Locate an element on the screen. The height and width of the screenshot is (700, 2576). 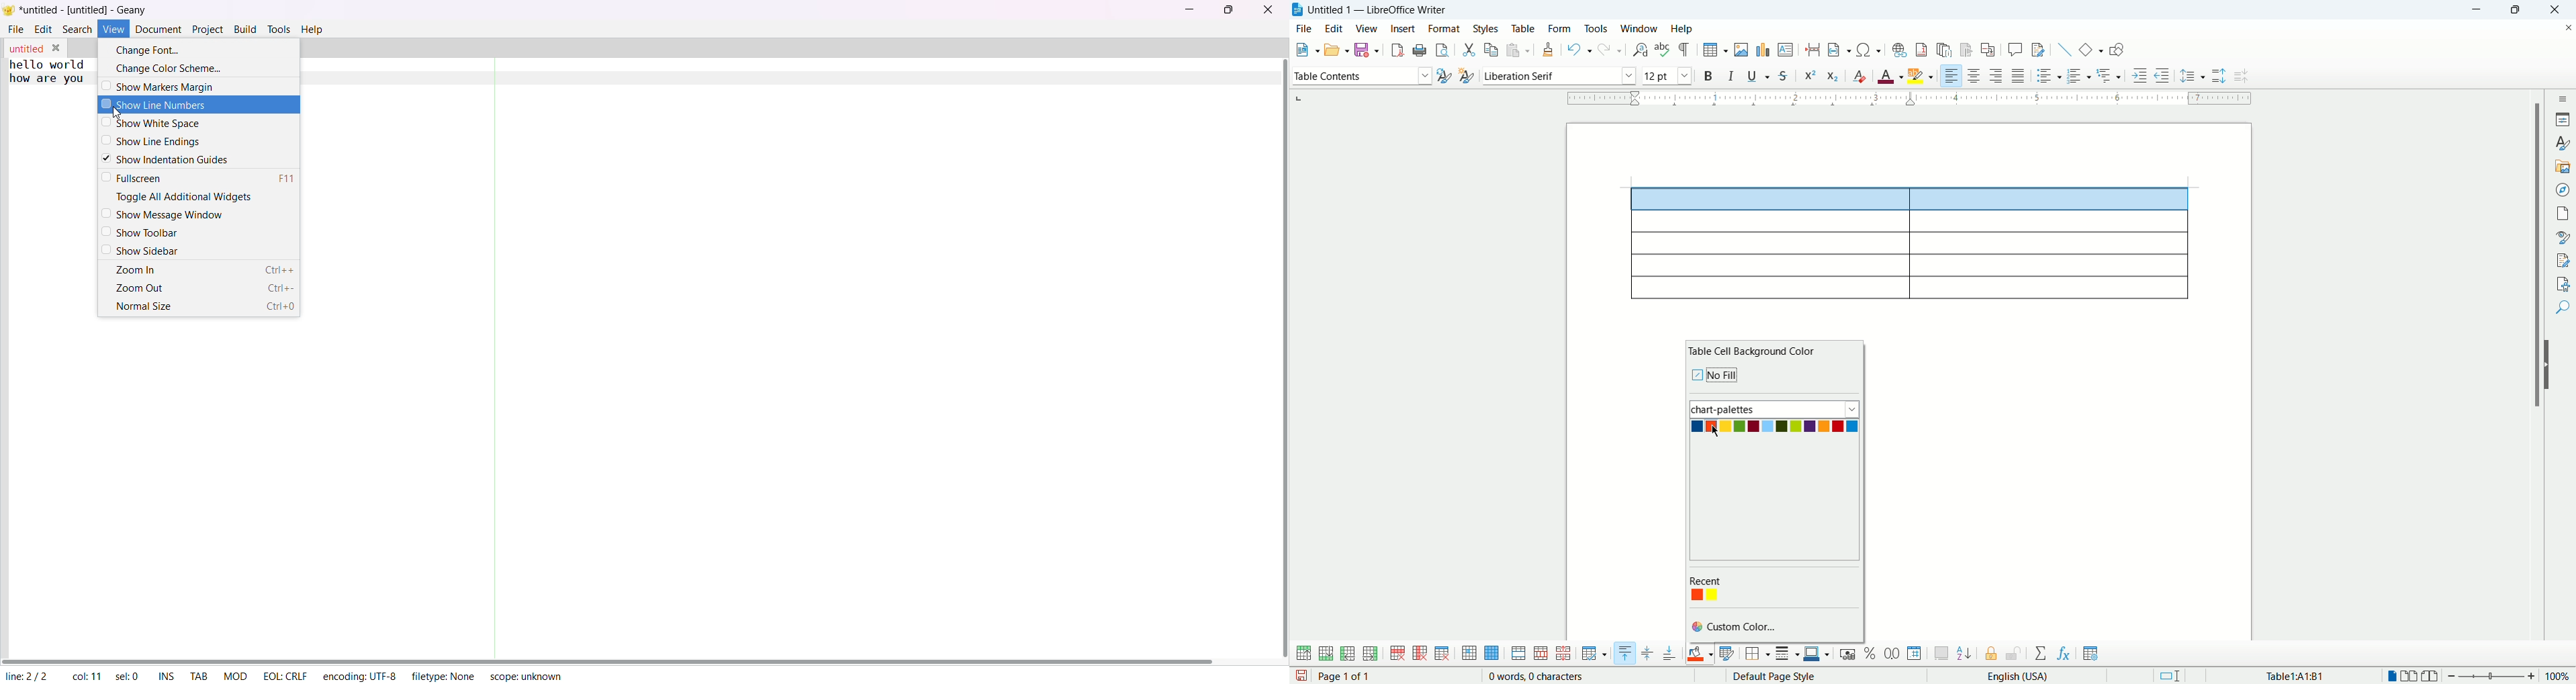
column is located at coordinates (86, 676).